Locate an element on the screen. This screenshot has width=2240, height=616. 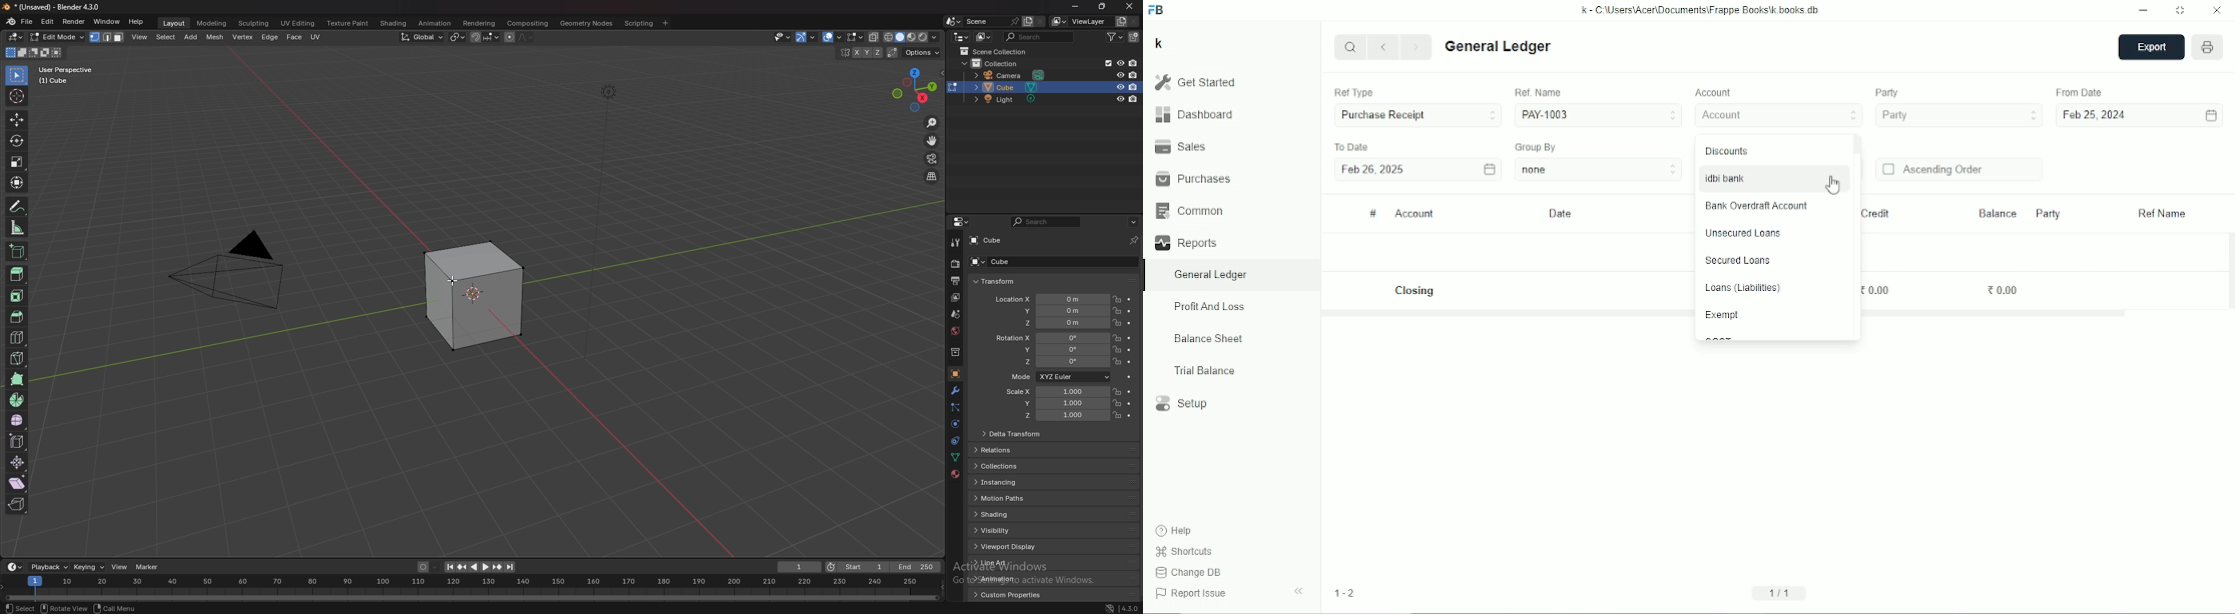
Cursor is located at coordinates (1834, 185).